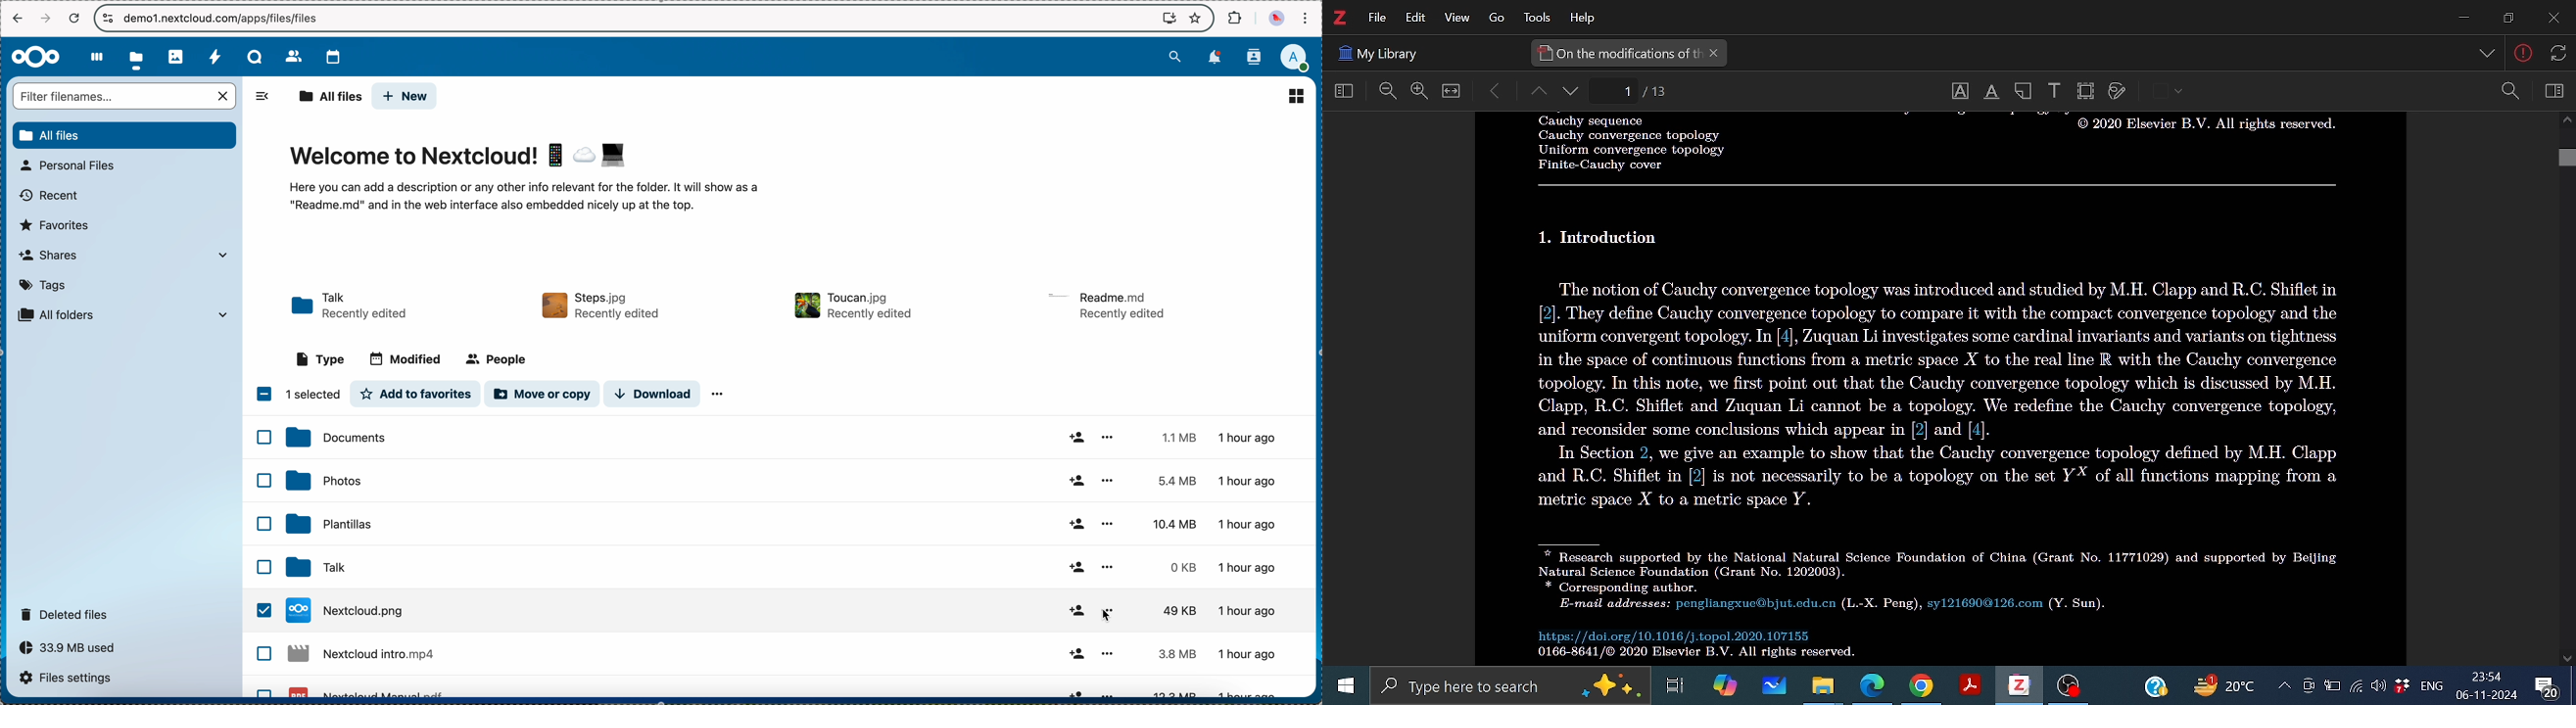 Image resolution: width=2576 pixels, height=728 pixels. I want to click on Move down, so click(2568, 658).